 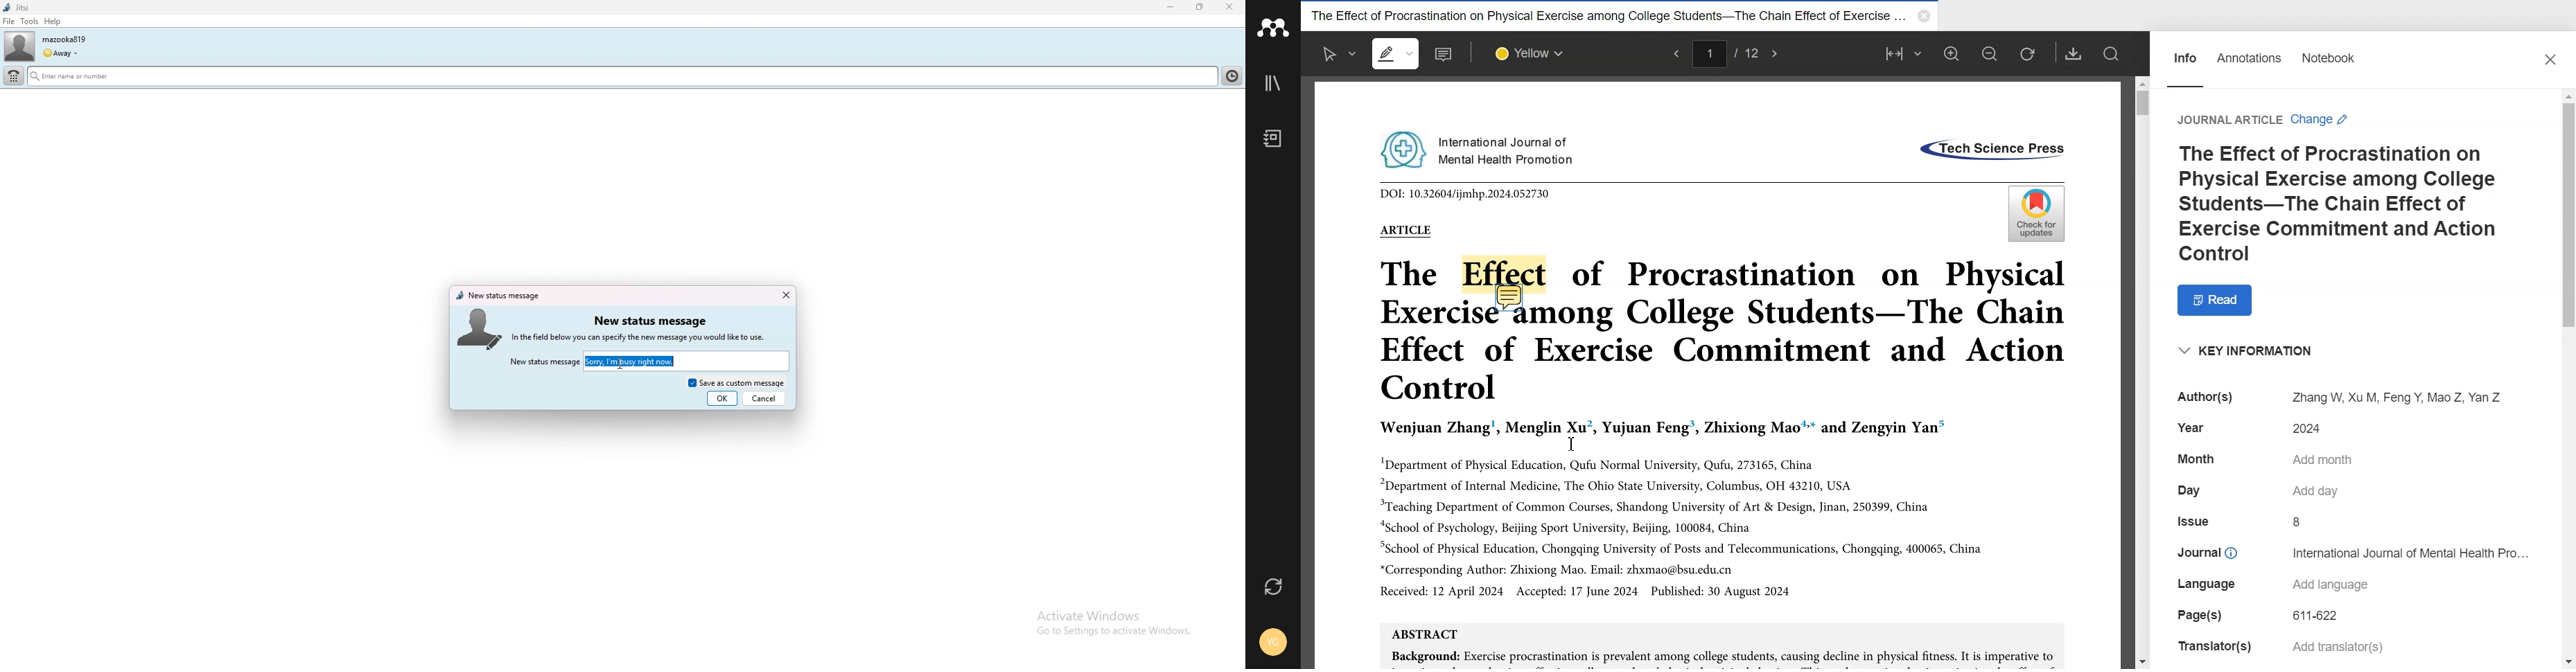 I want to click on Translator(s) Add translator(s), so click(x=2280, y=647).